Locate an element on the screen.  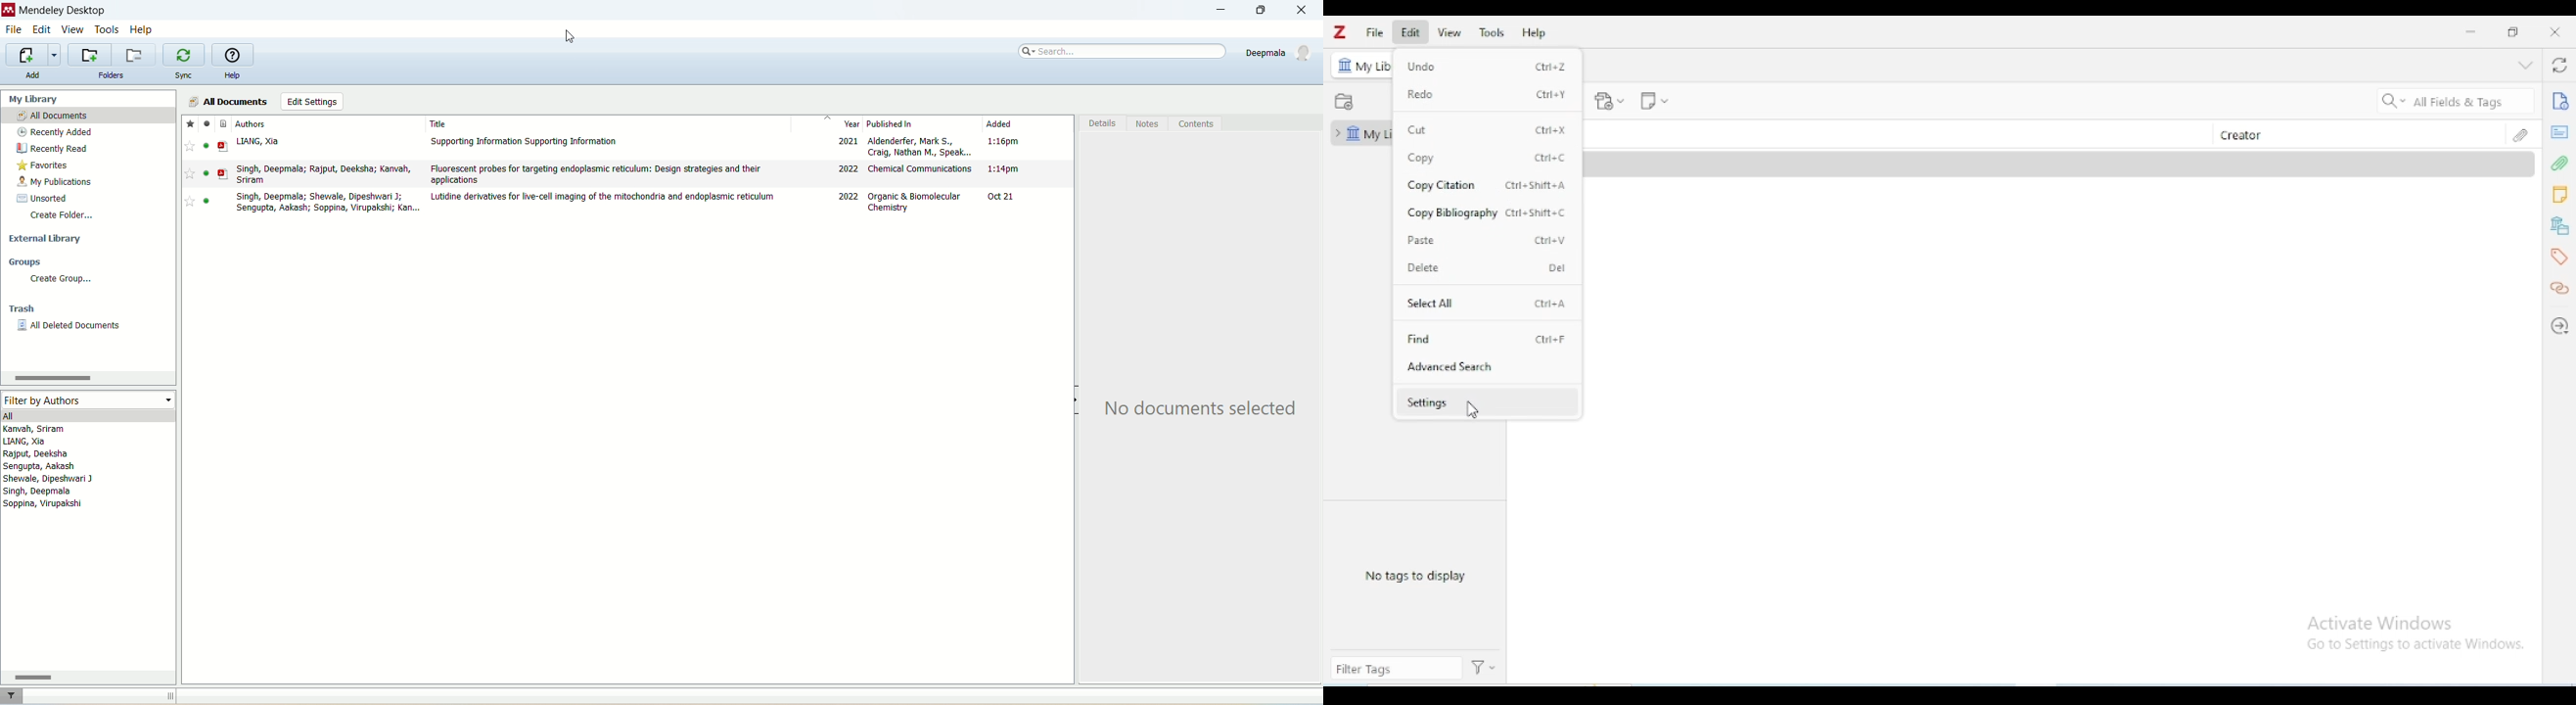
Singh, Deepmala; Shewale, Dipeshwari J; Sengupta, Aakash; Soppina, Virupakshi; Kan... is located at coordinates (328, 201).